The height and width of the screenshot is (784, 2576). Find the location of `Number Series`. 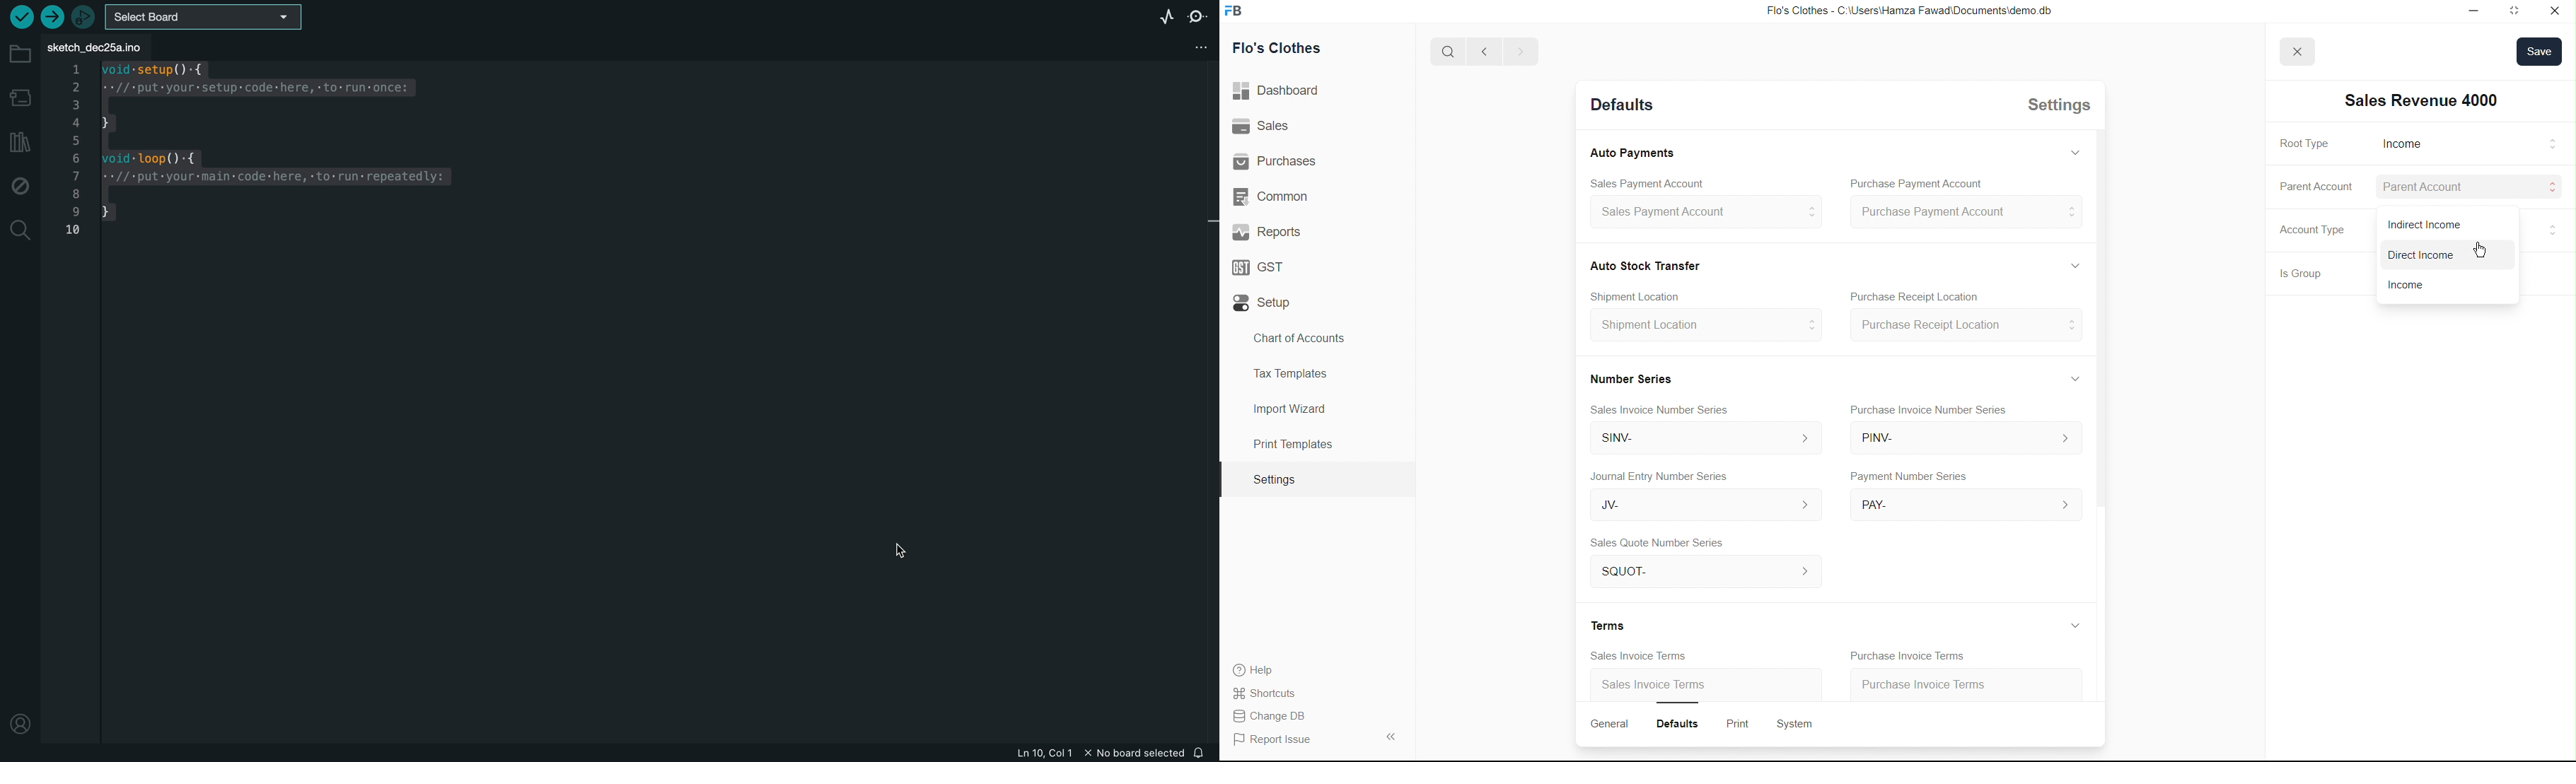

Number Series is located at coordinates (1629, 377).